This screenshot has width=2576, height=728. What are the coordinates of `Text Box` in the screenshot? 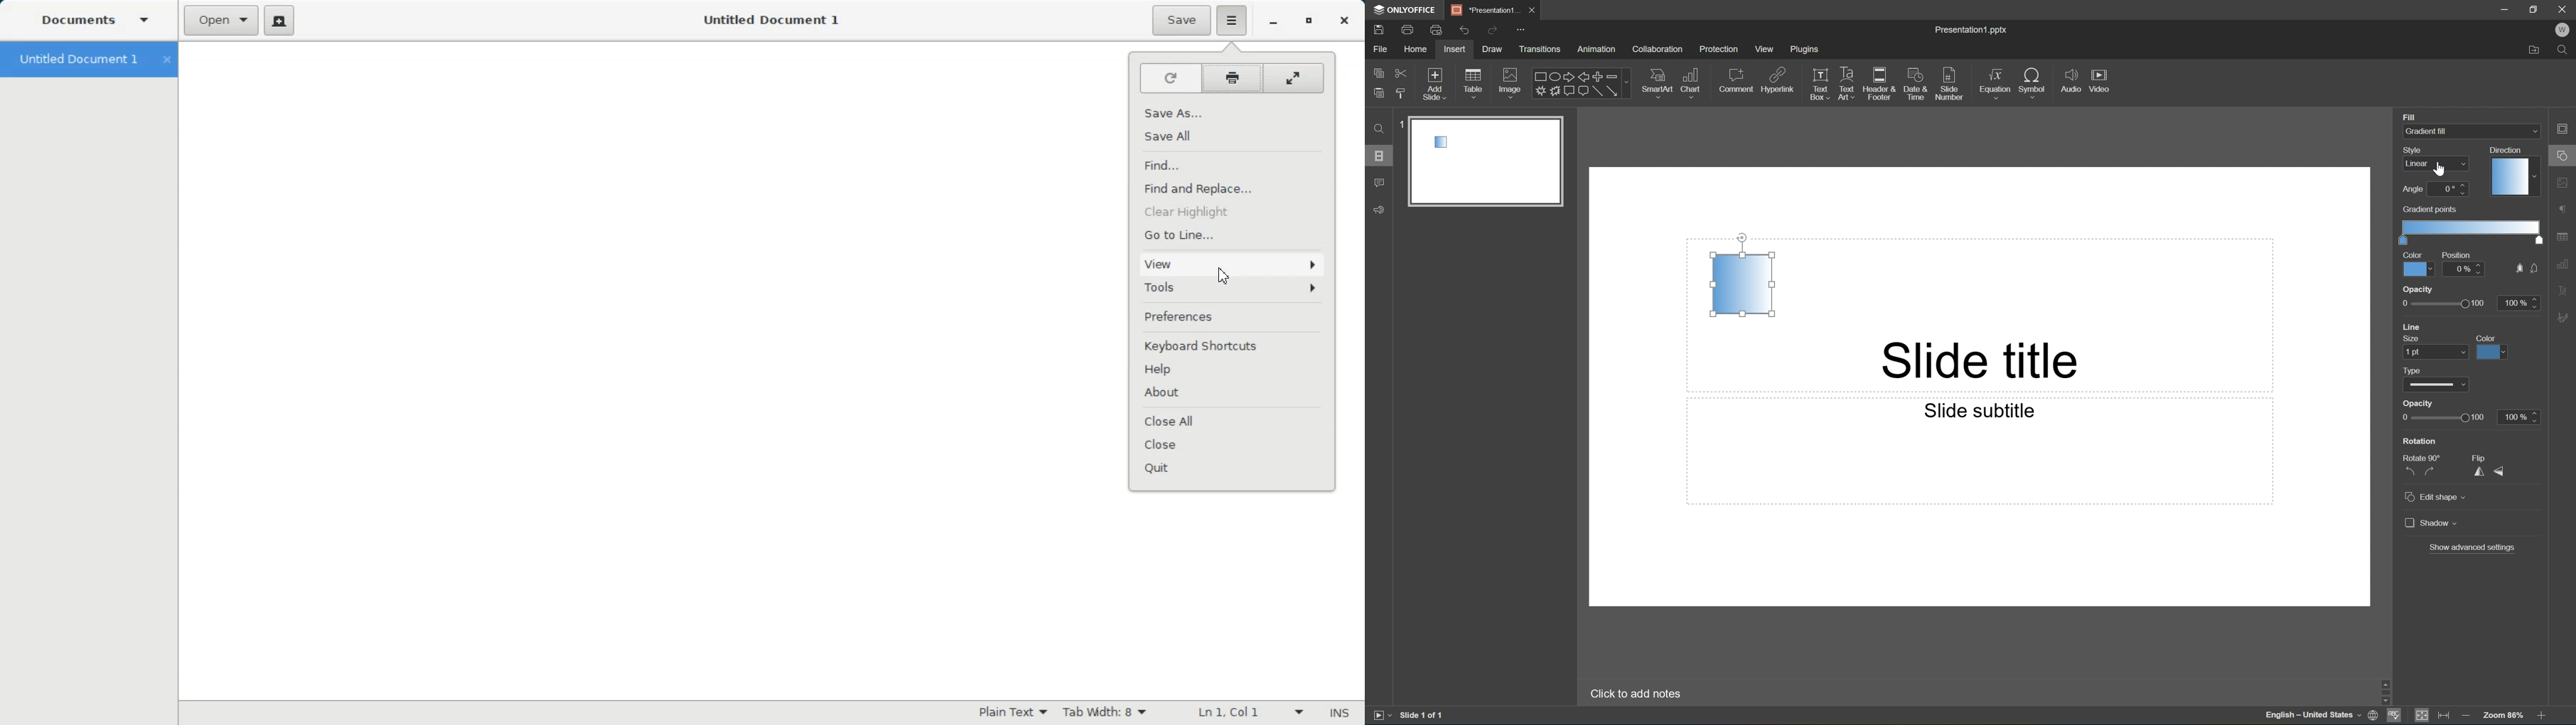 It's located at (1820, 84).